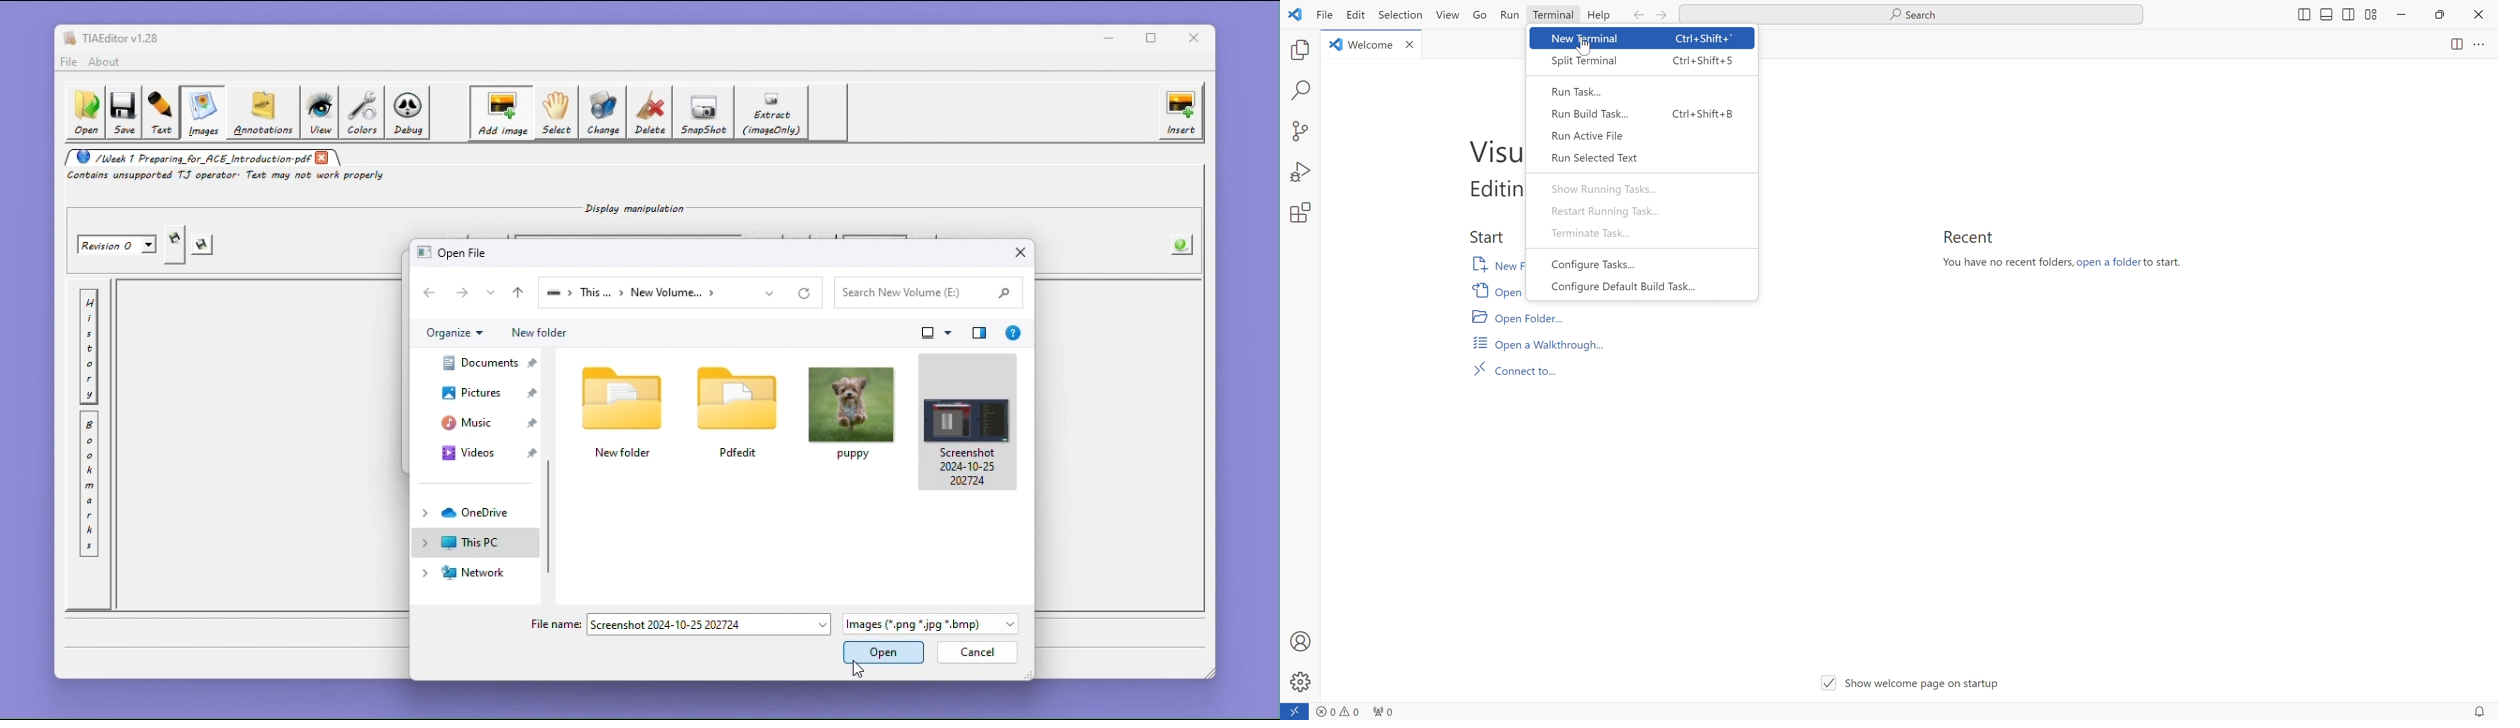 The image size is (2520, 728). Describe the element at coordinates (410, 113) in the screenshot. I see `Debug` at that location.